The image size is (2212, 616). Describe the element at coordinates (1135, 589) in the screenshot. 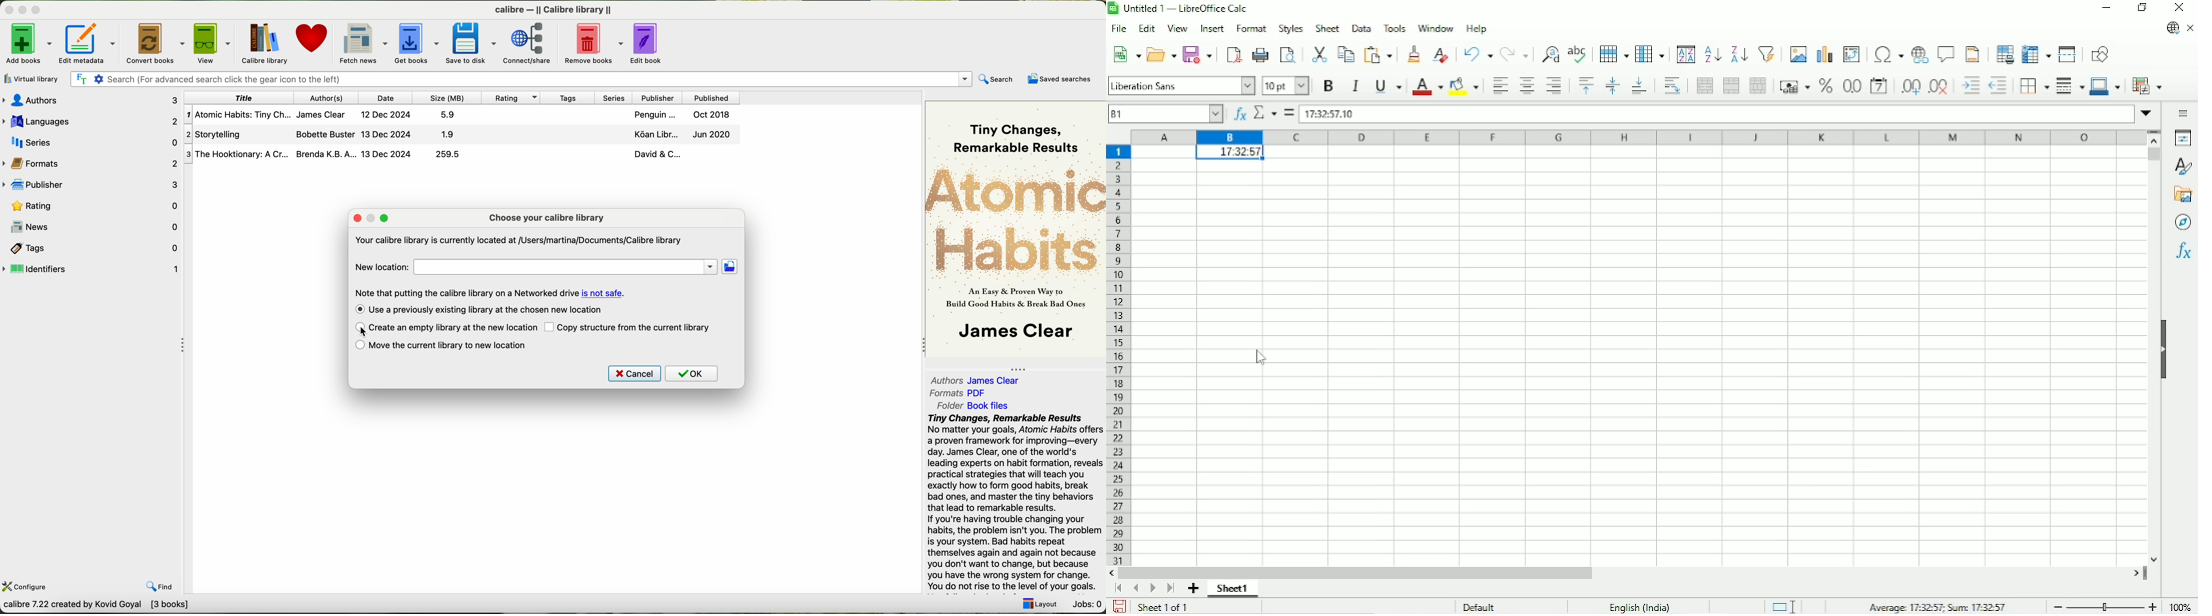

I see `Scroll to previous sheet` at that location.